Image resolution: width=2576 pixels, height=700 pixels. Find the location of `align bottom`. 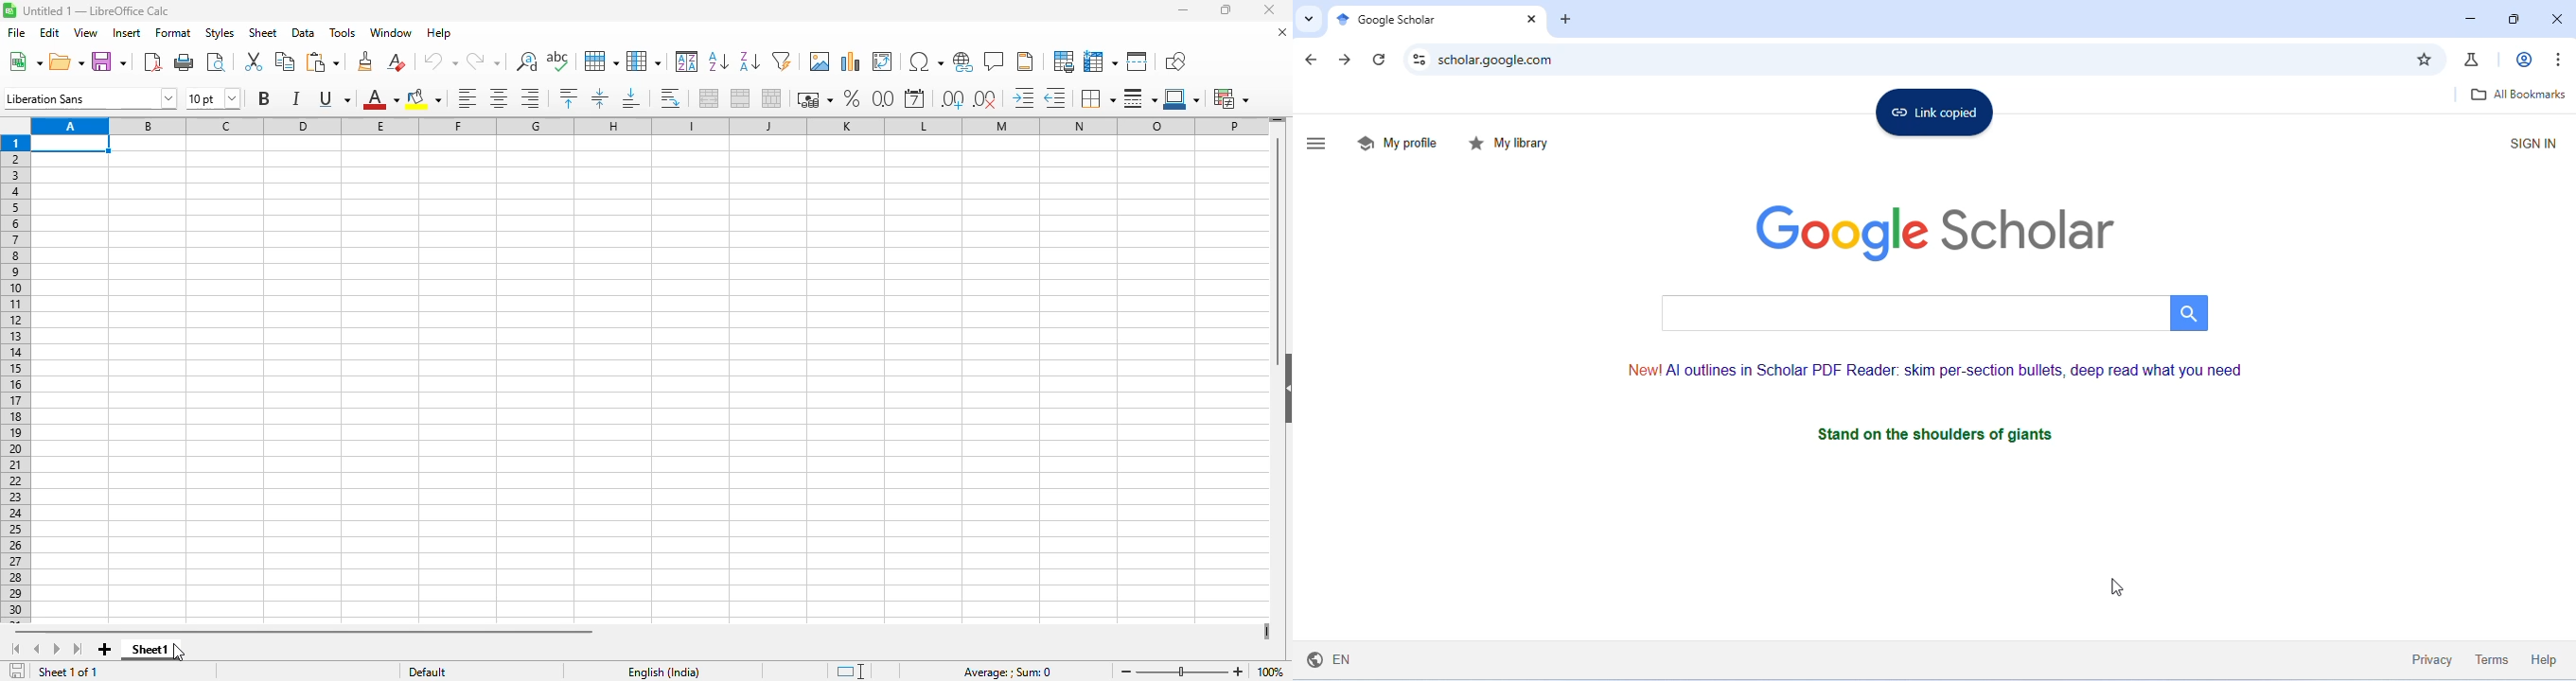

align bottom is located at coordinates (632, 98).